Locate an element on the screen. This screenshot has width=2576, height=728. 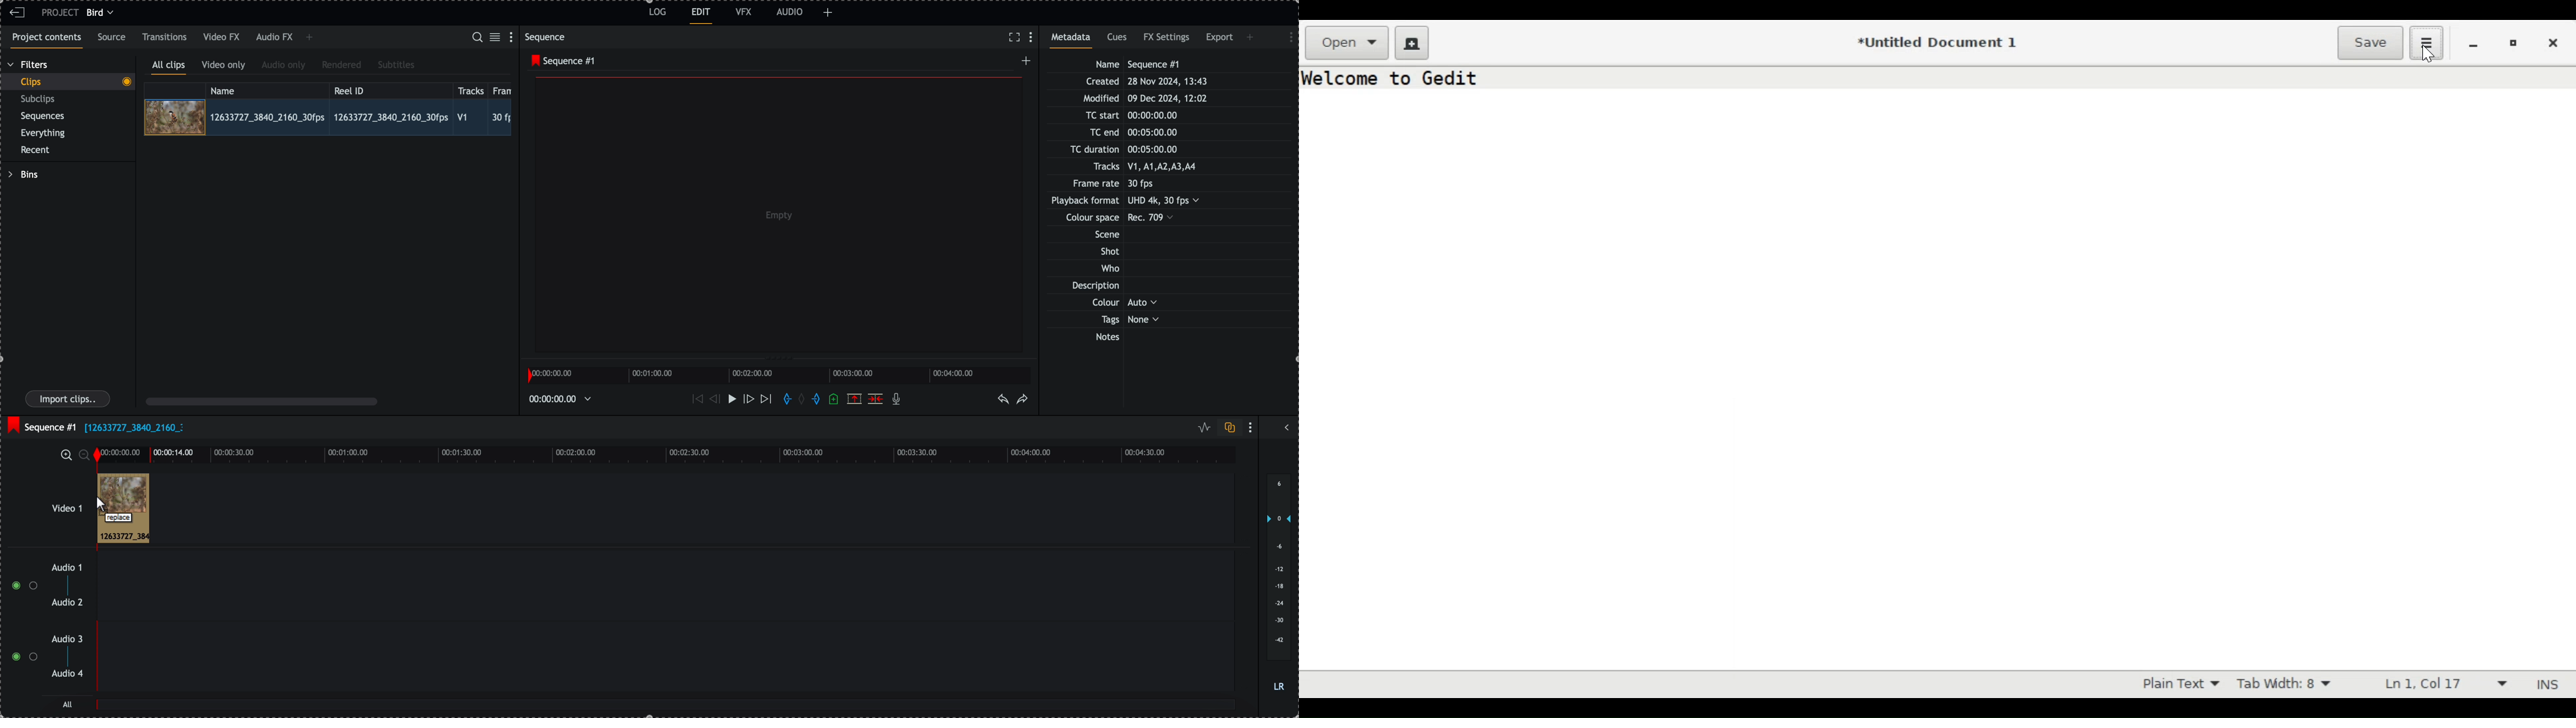
frame is located at coordinates (504, 89).